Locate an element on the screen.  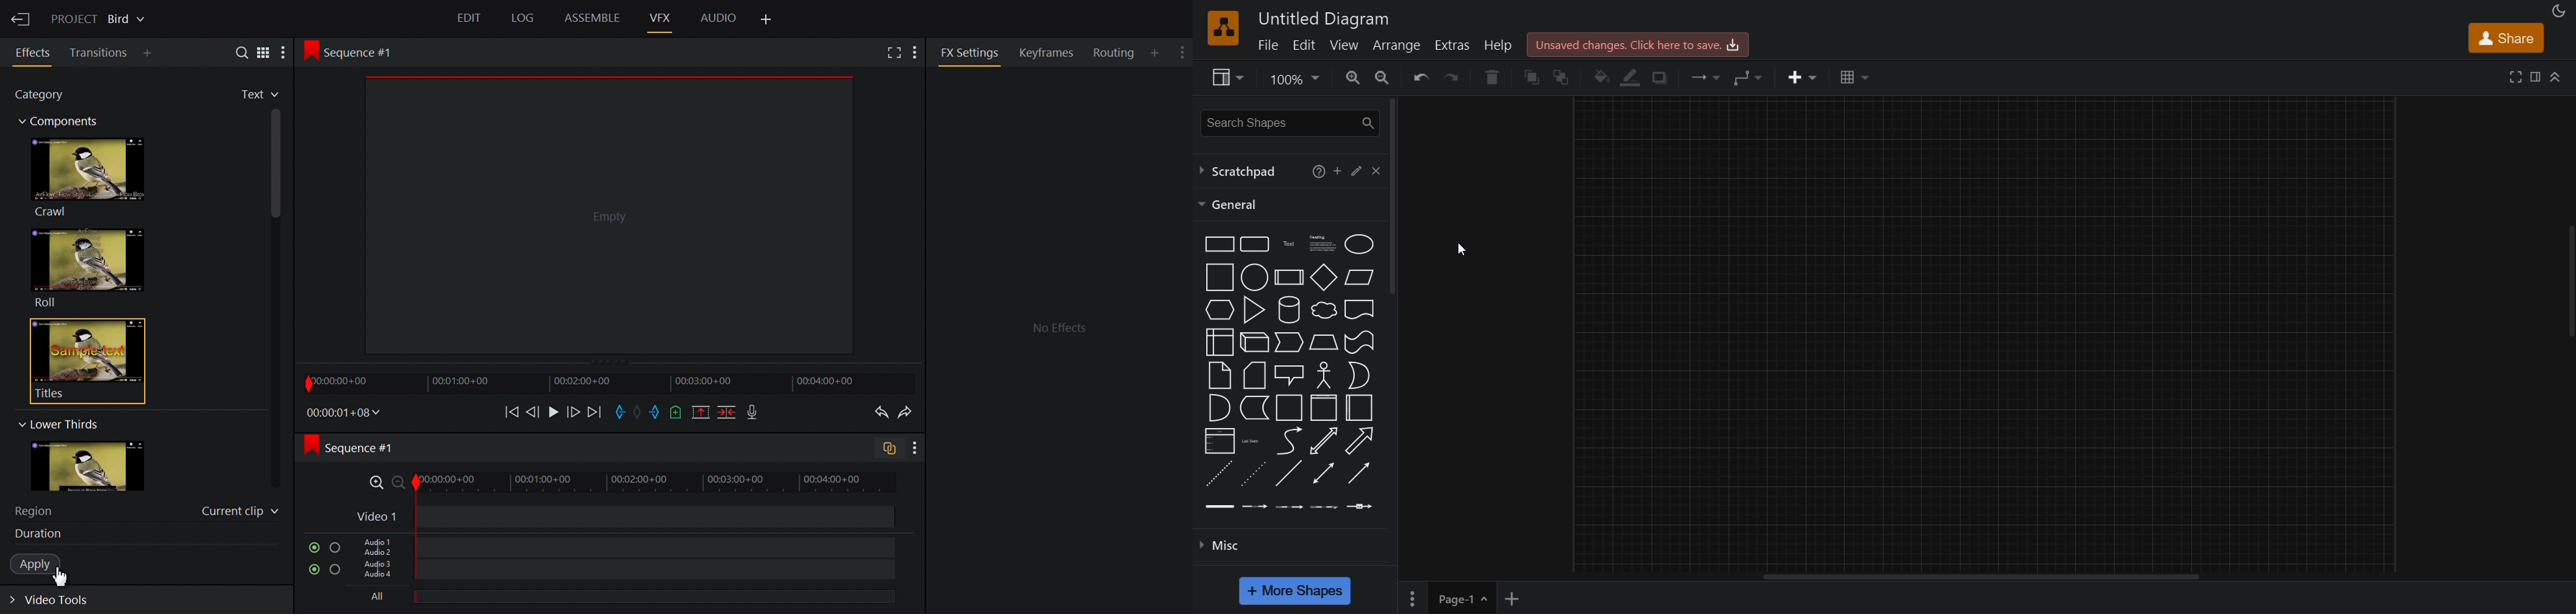
connection is located at coordinates (1704, 77).